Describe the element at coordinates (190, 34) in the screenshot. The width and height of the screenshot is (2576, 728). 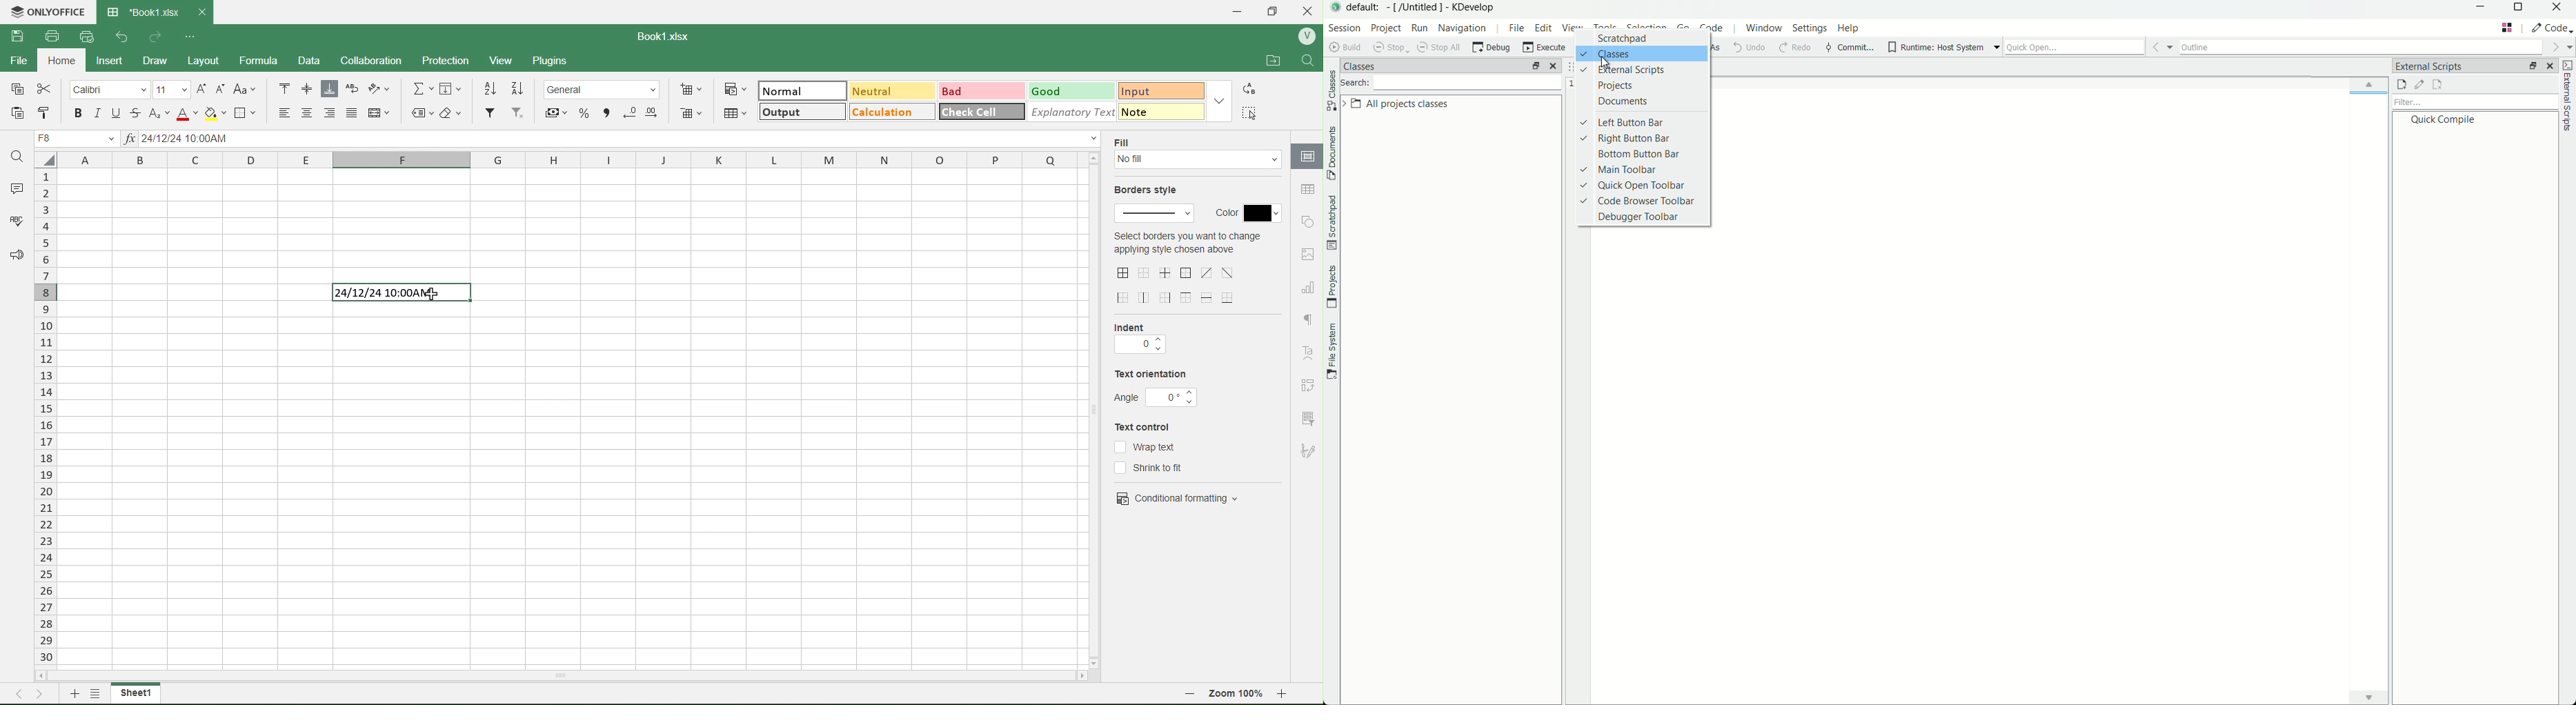
I see `Customize Quick Access Toolbar` at that location.